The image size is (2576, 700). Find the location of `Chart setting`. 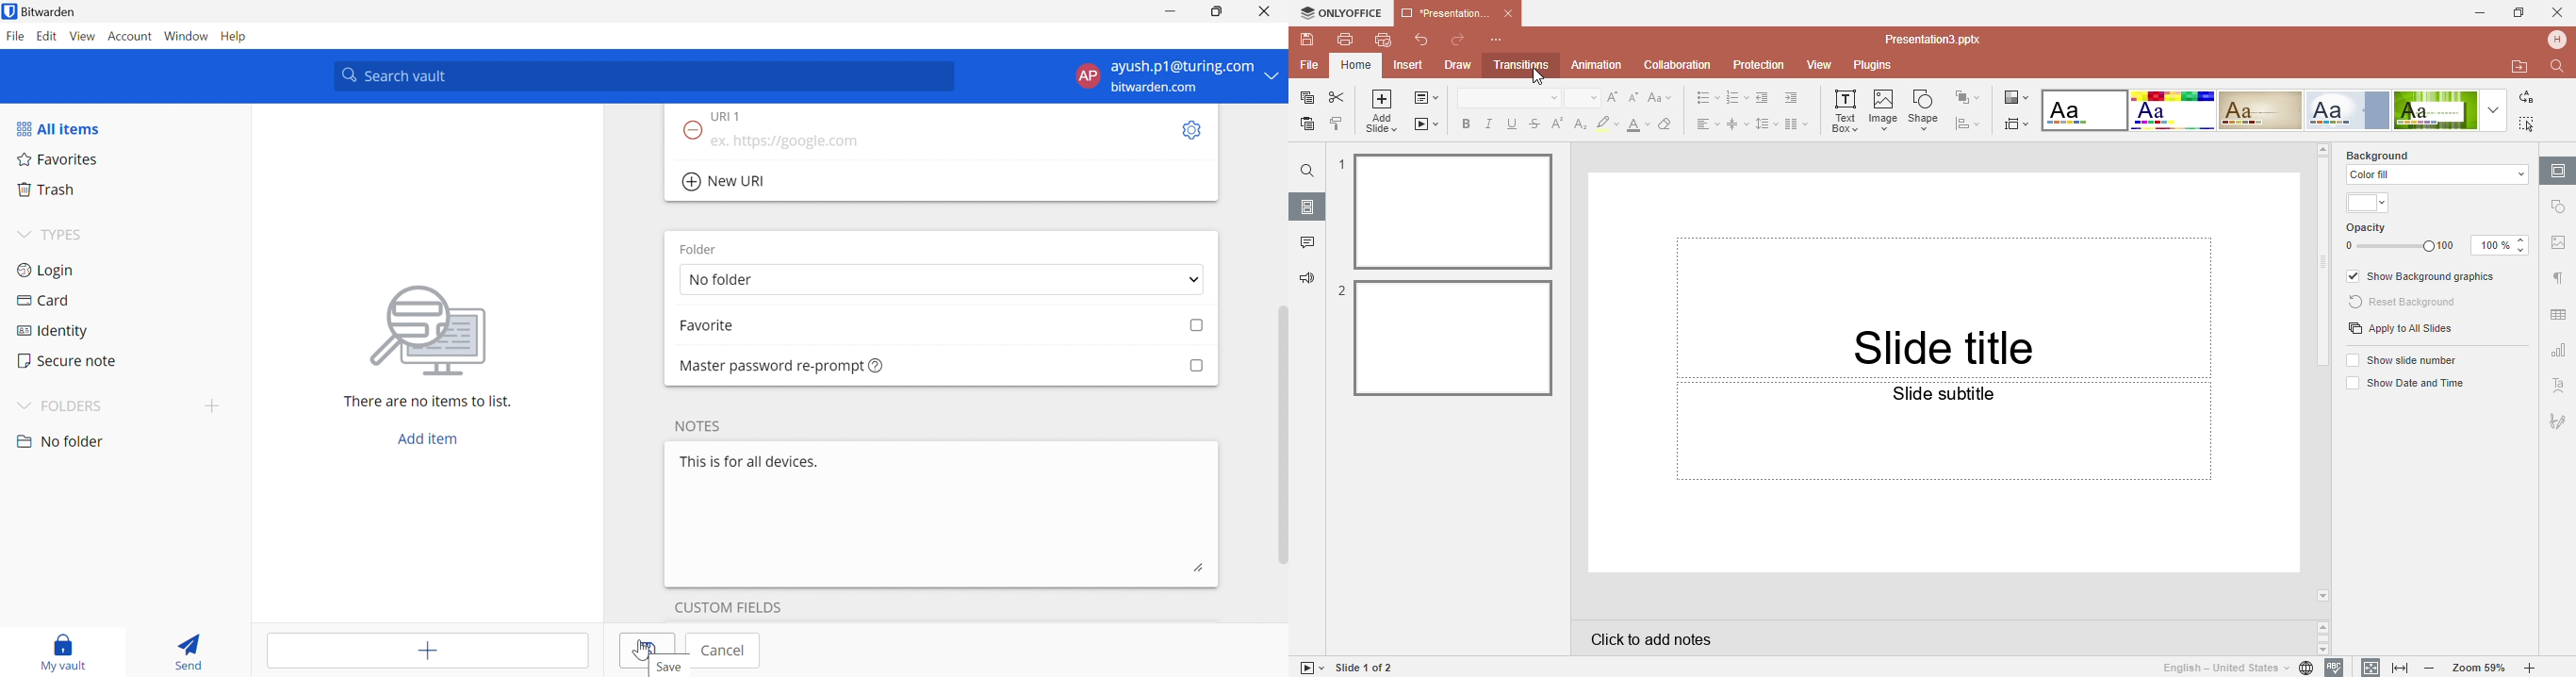

Chart setting is located at coordinates (2557, 353).